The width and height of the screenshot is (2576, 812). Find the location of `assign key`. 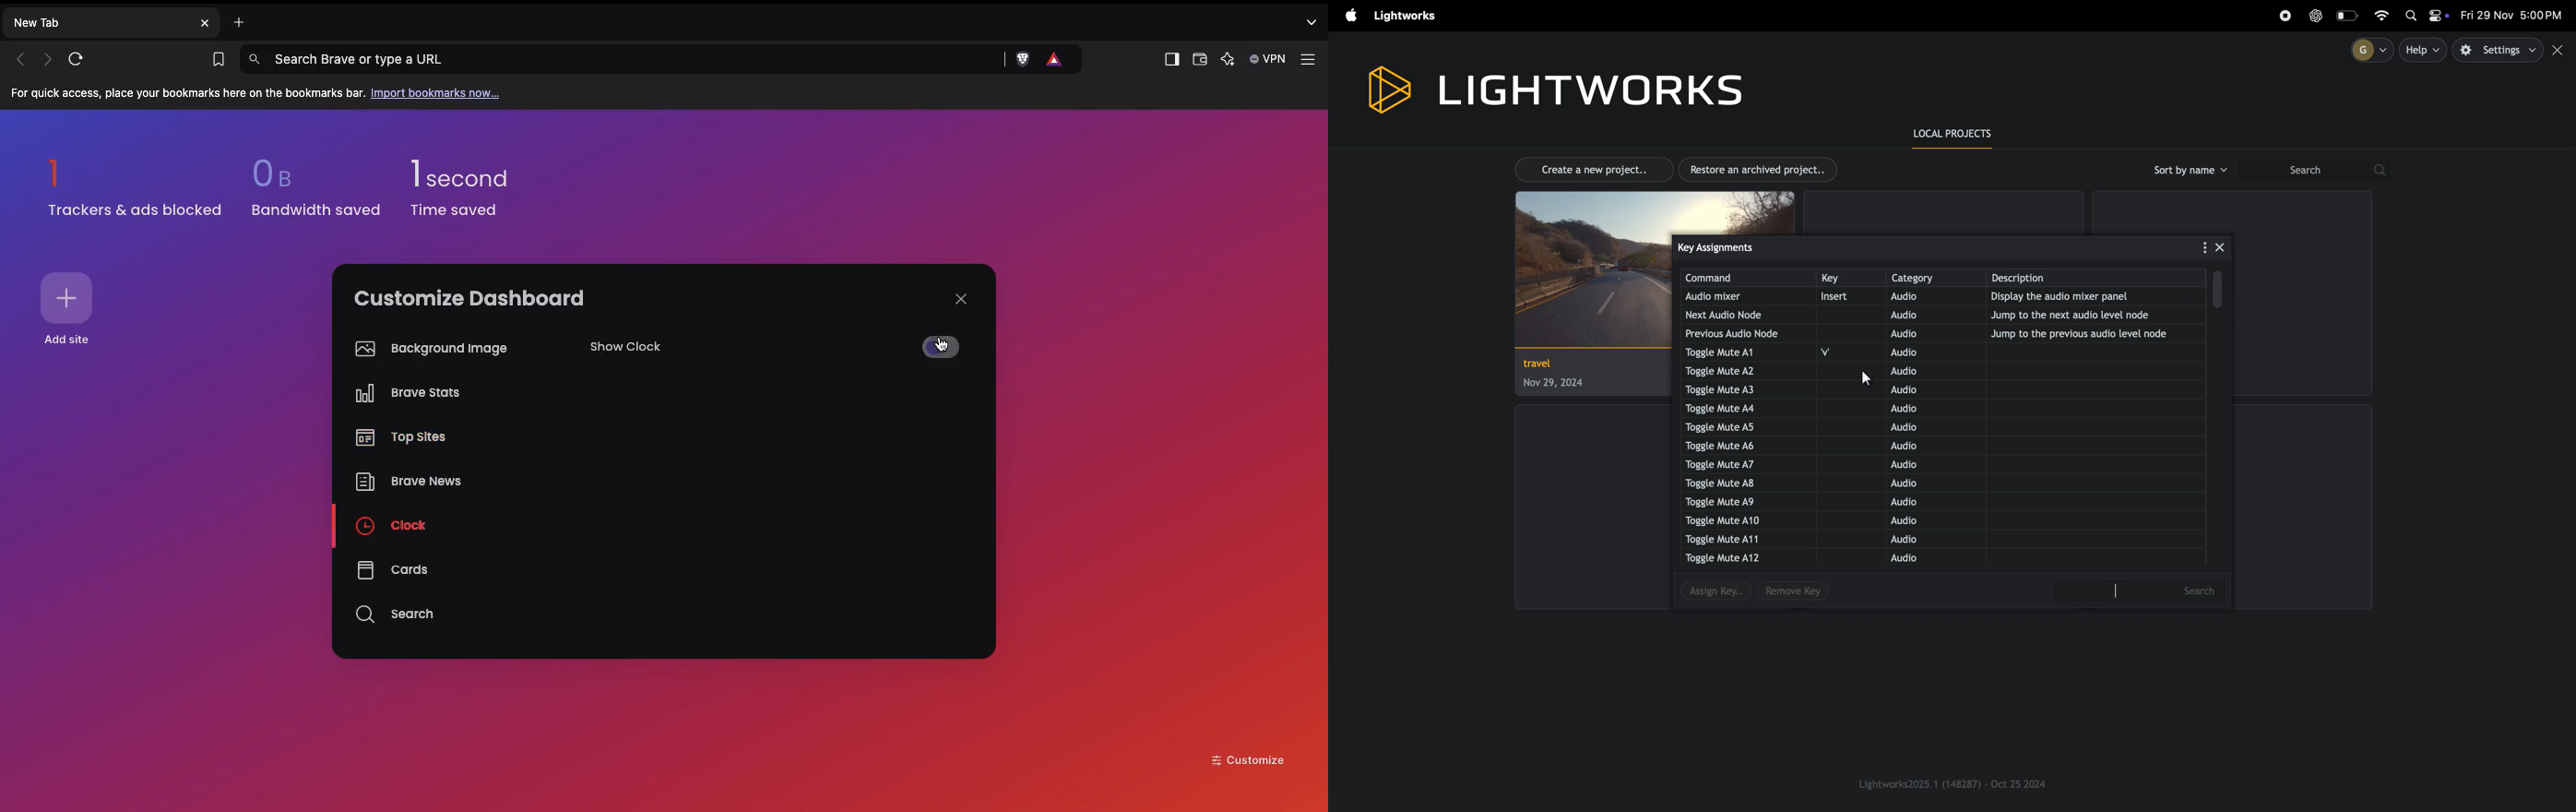

assign key is located at coordinates (1712, 593).